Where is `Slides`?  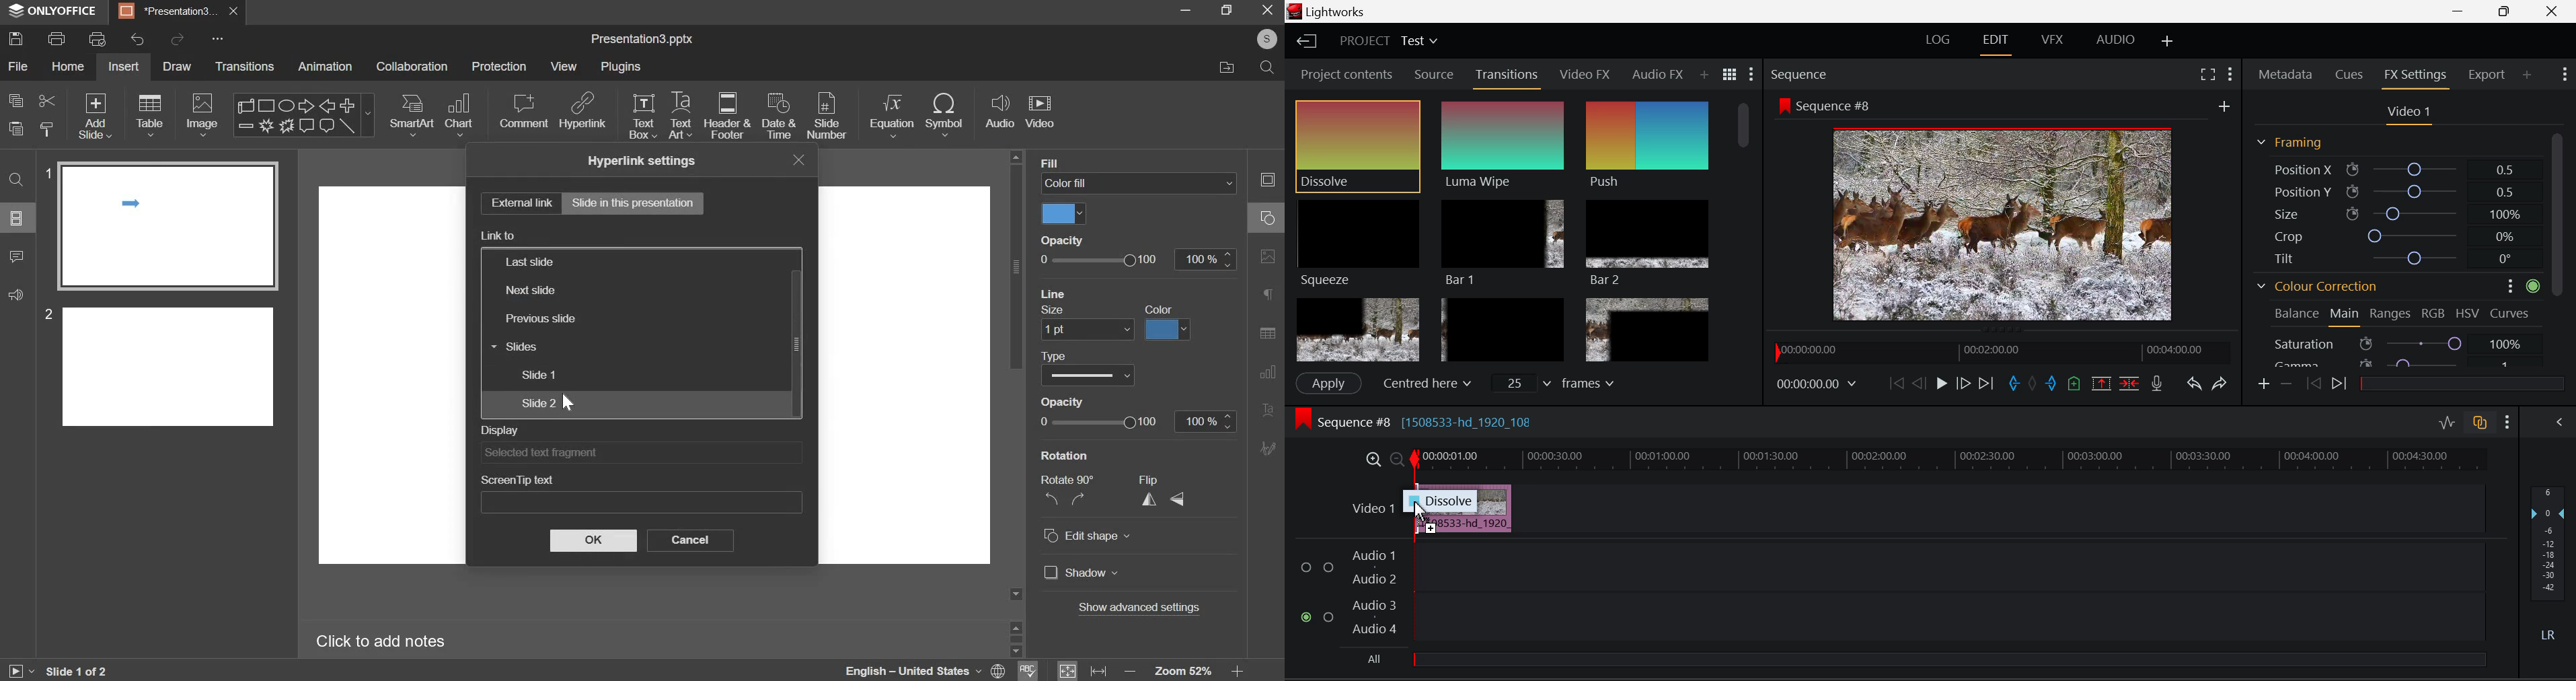
Slides is located at coordinates (550, 348).